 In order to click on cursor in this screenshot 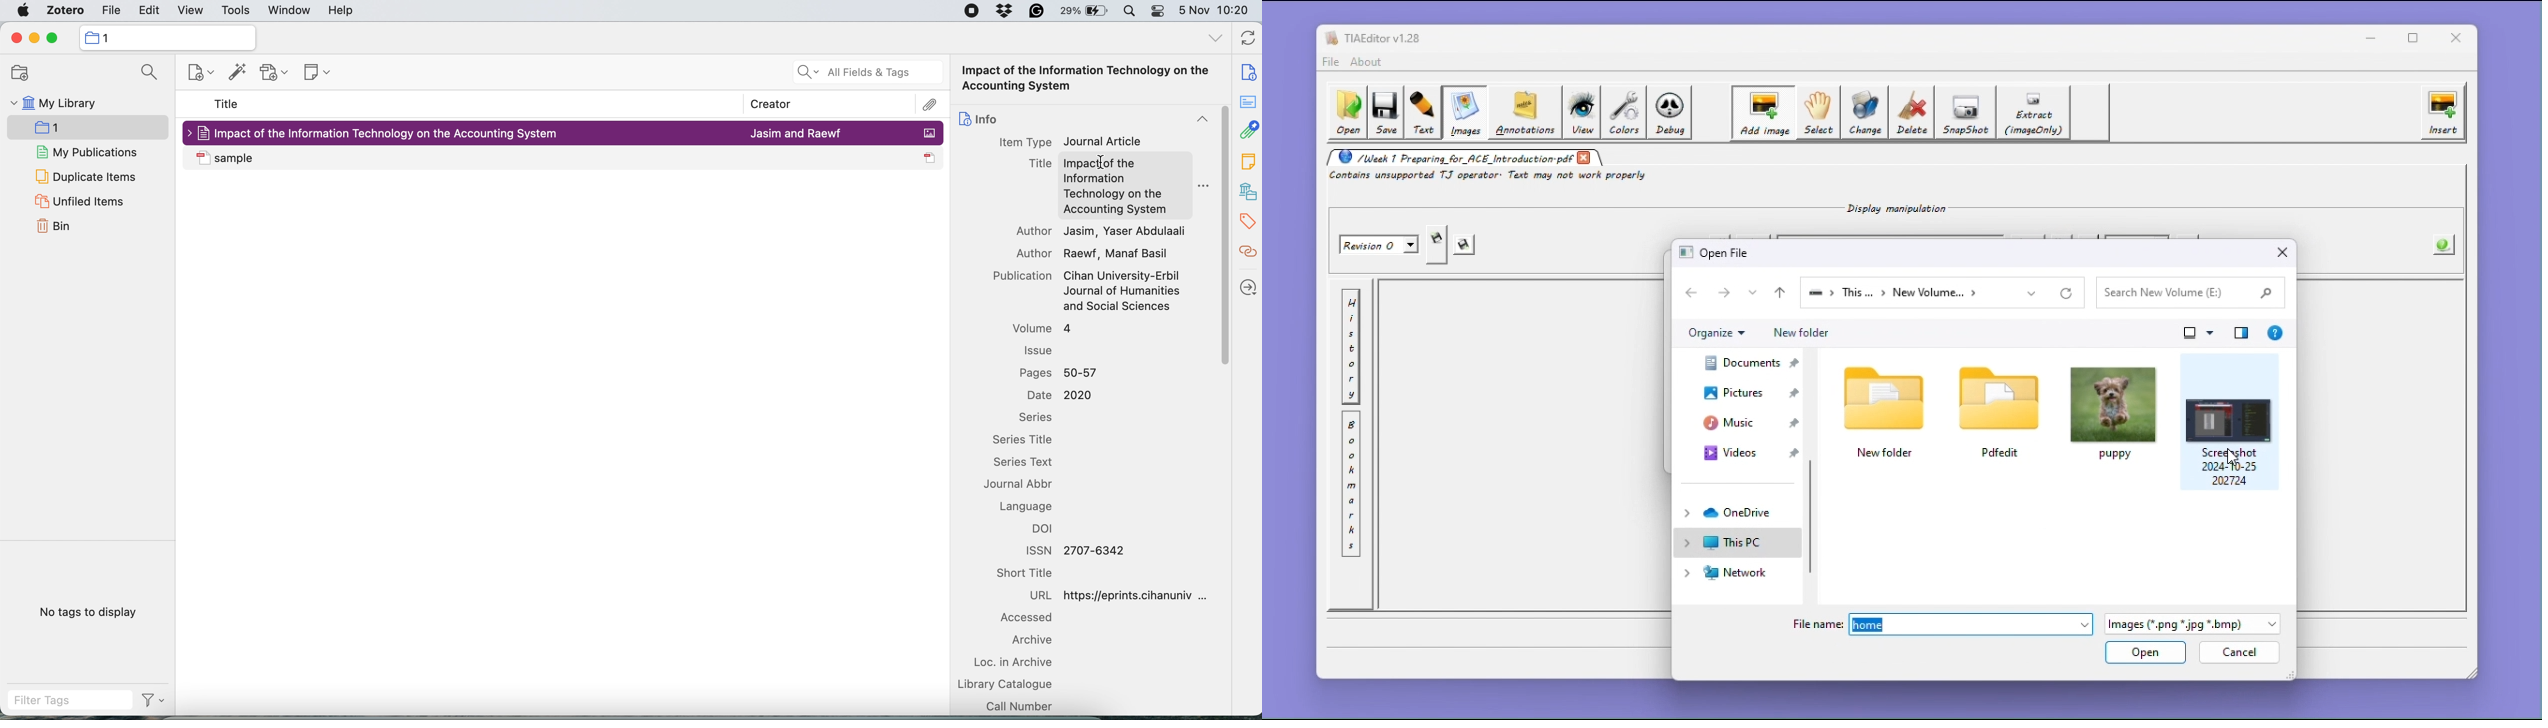, I will do `click(1104, 164)`.